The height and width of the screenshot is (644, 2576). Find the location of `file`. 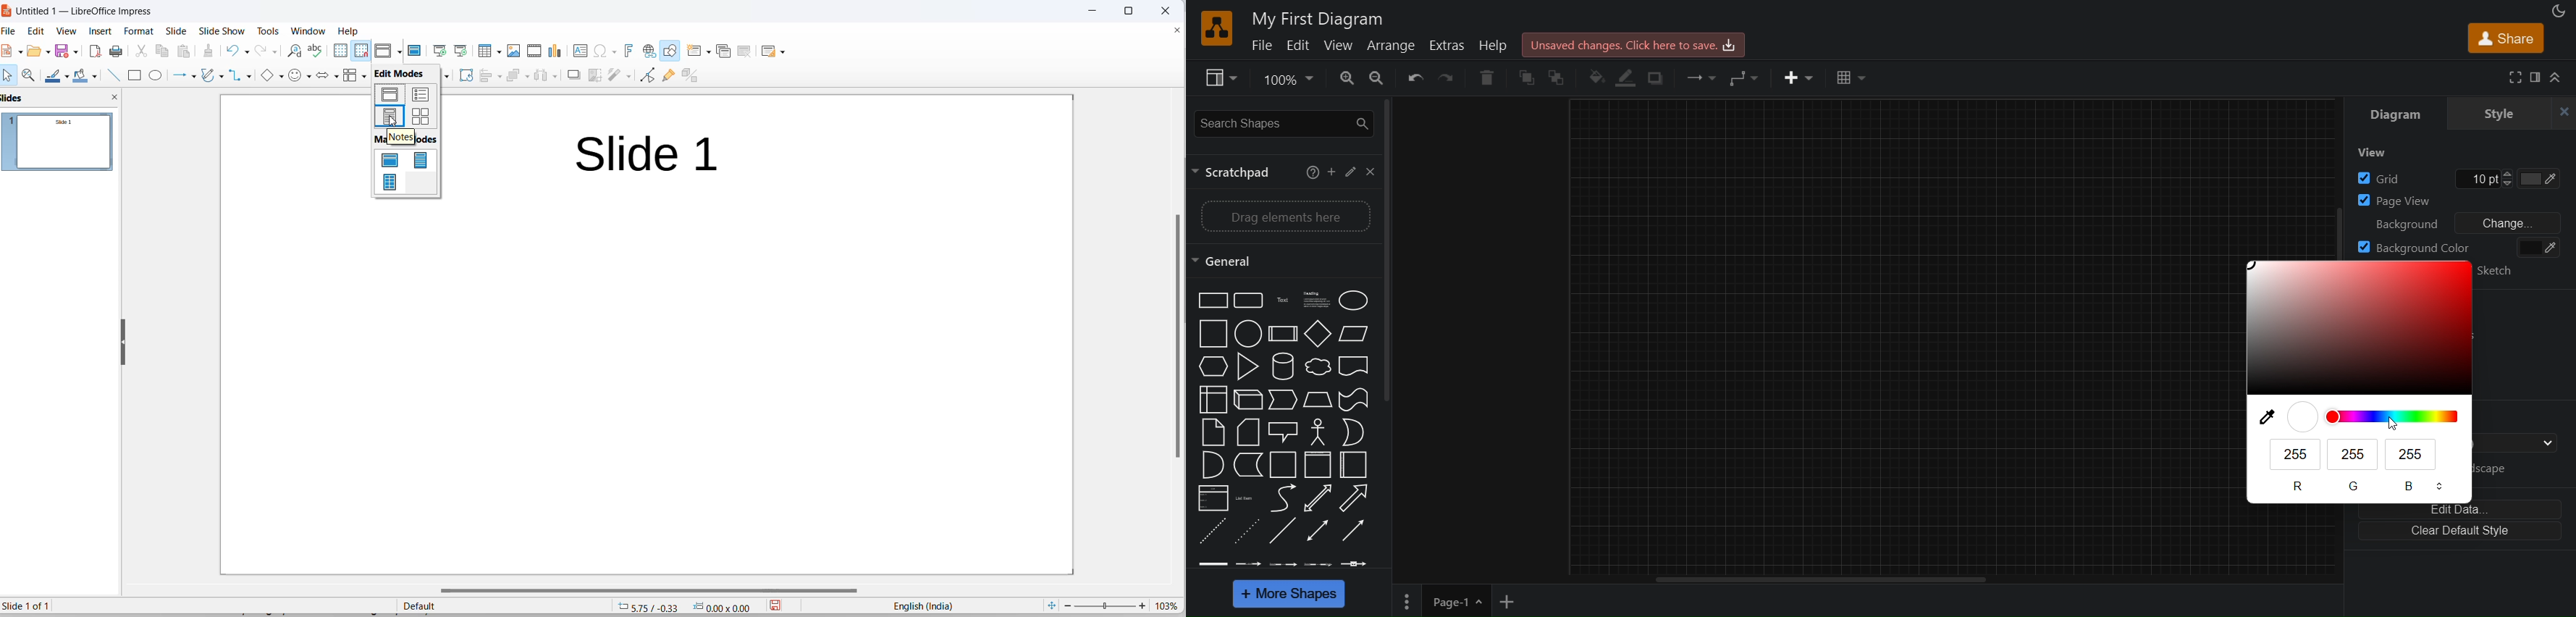

file is located at coordinates (9, 51).